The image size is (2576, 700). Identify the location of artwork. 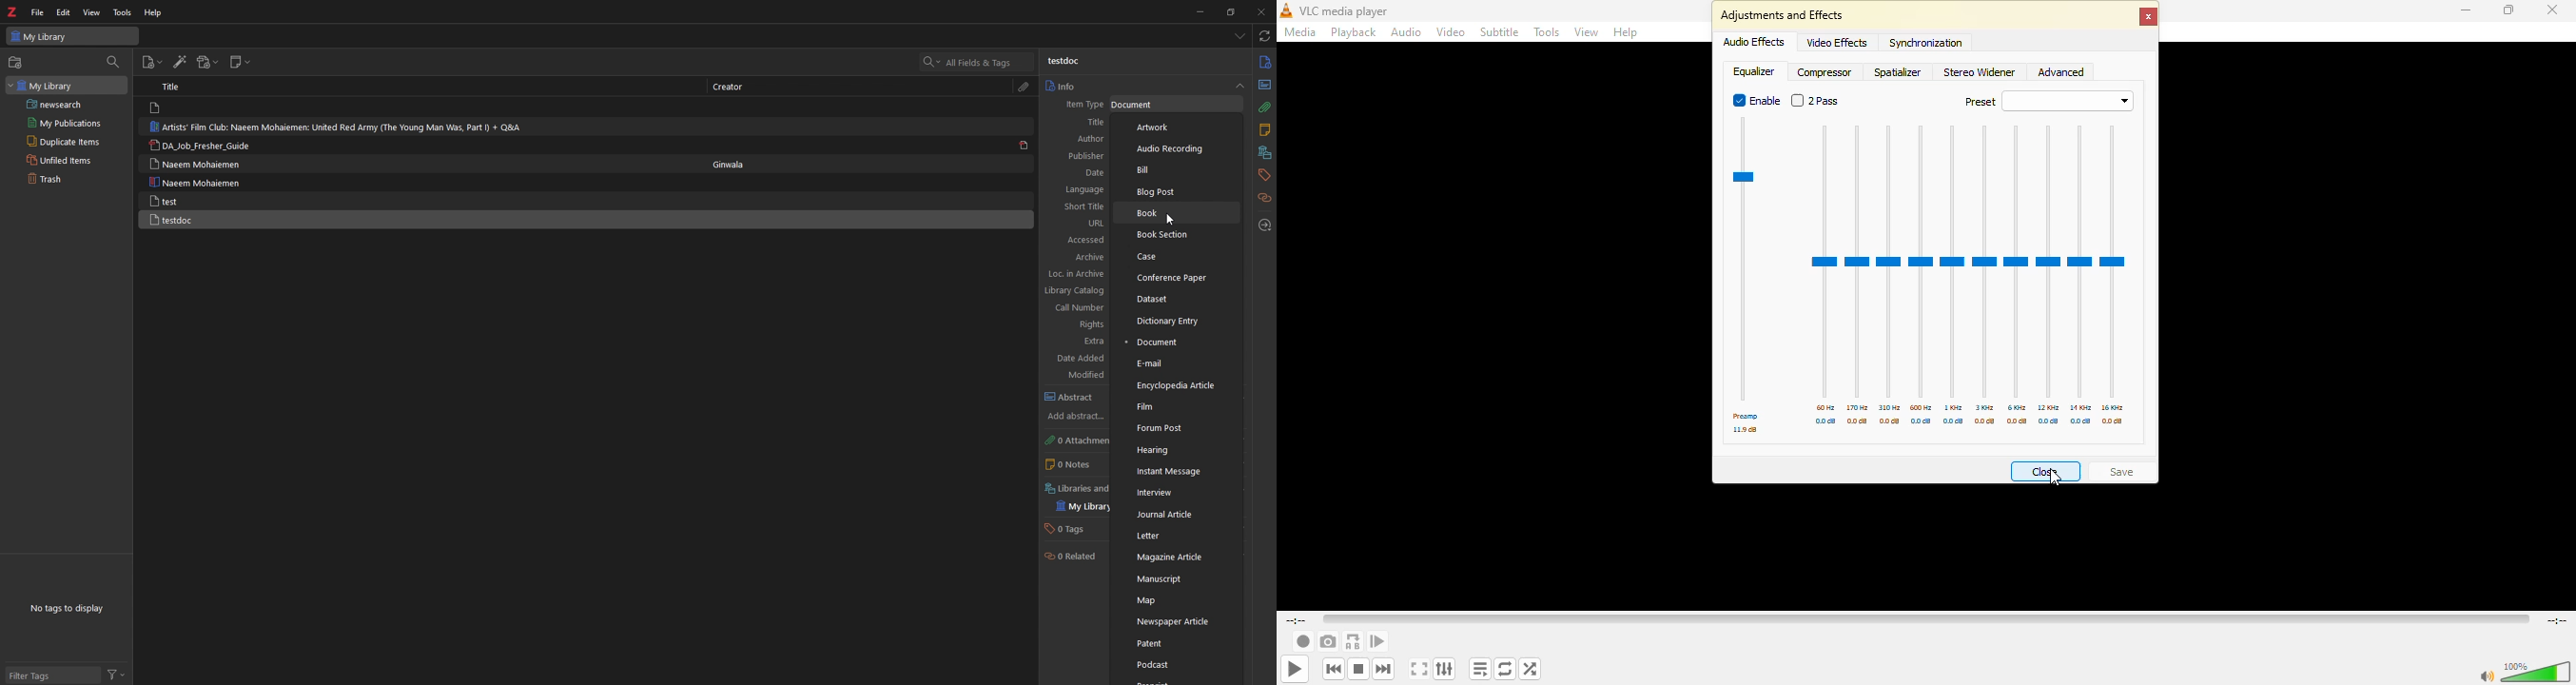
(1175, 128).